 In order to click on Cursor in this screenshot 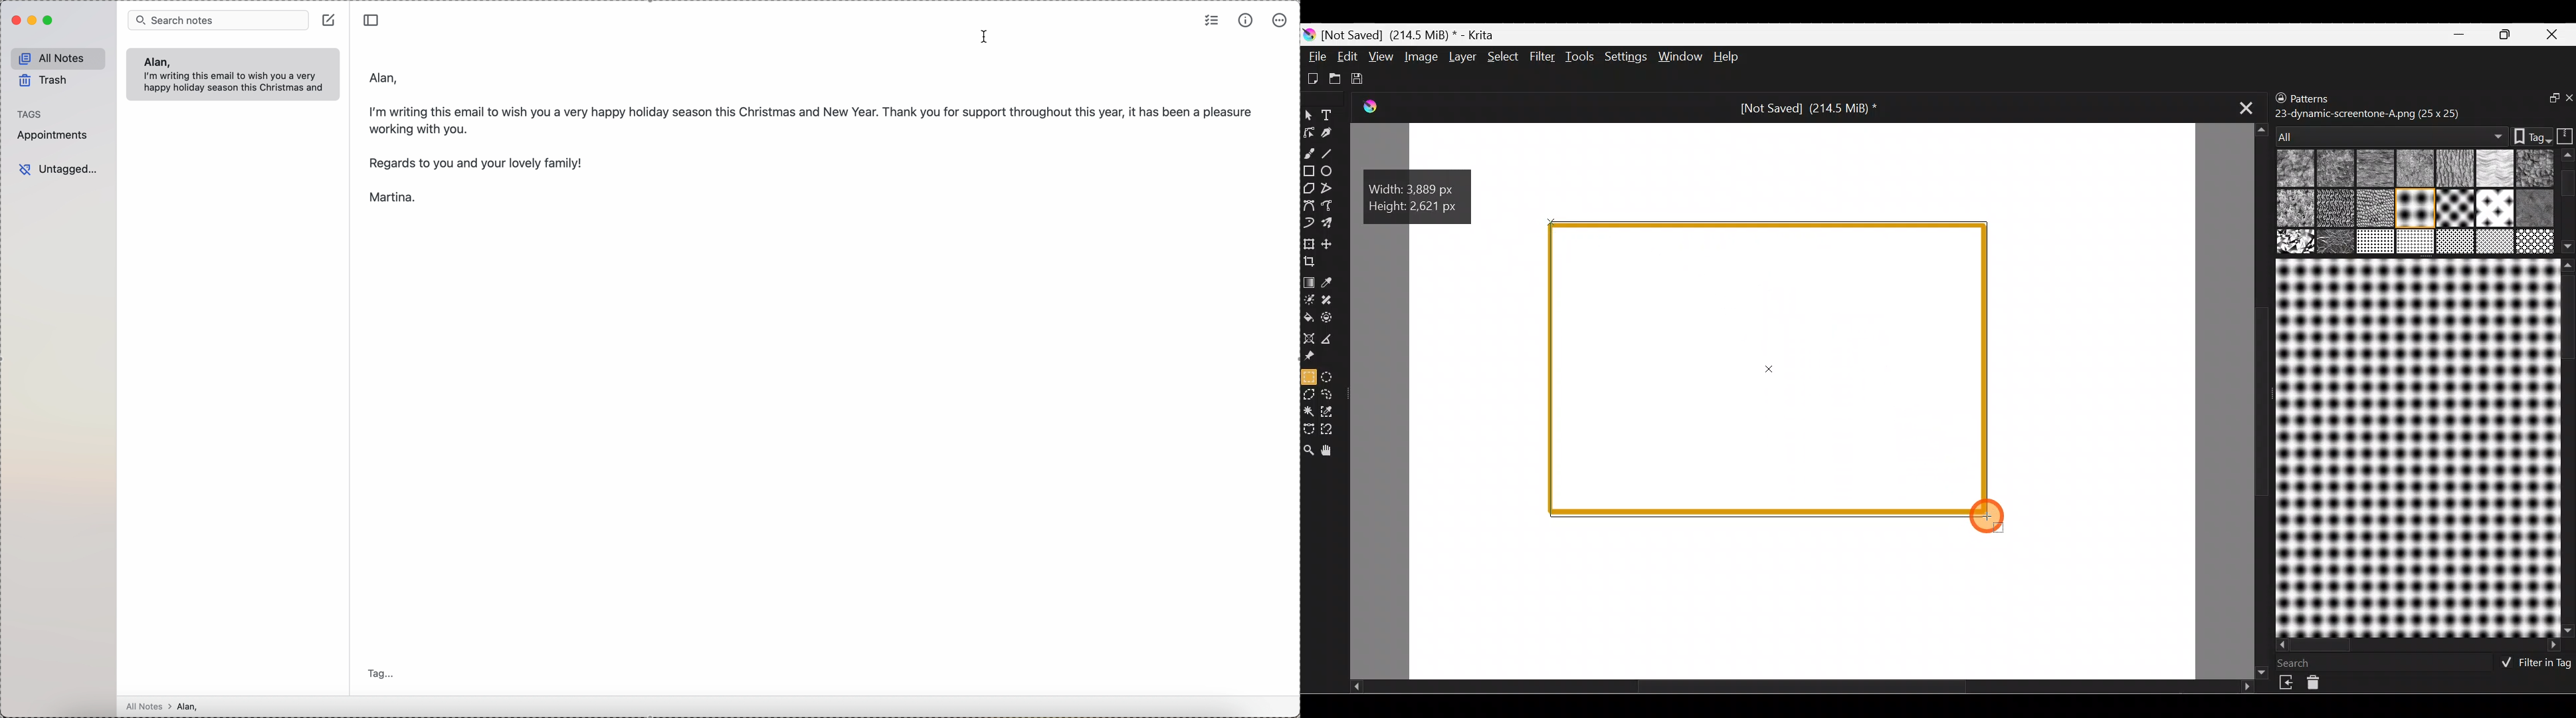, I will do `click(1993, 519)`.